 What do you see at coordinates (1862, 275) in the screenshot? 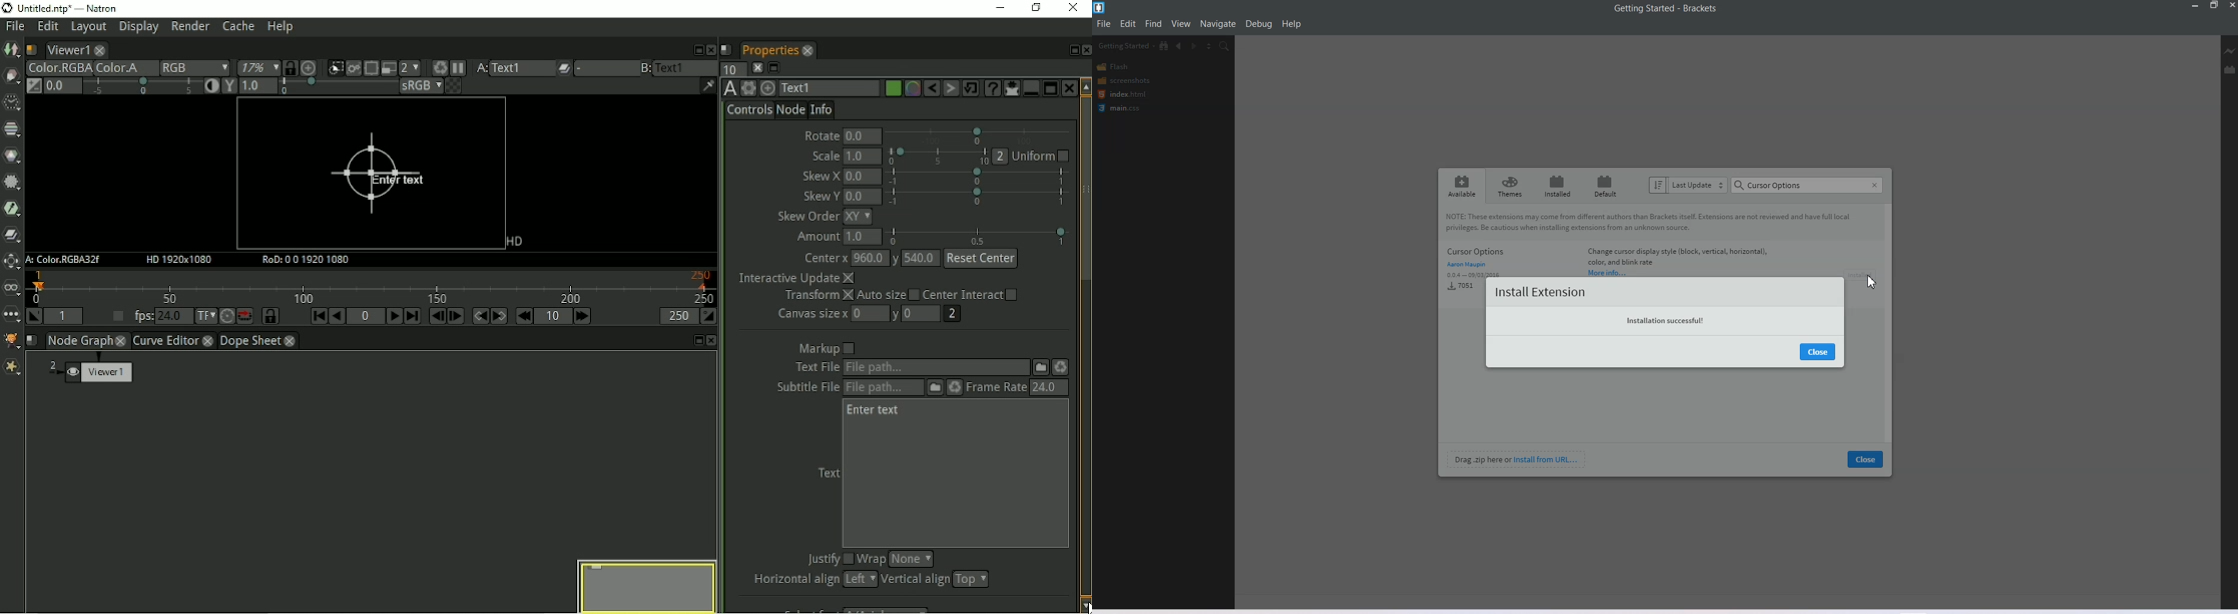
I see `install` at bounding box center [1862, 275].